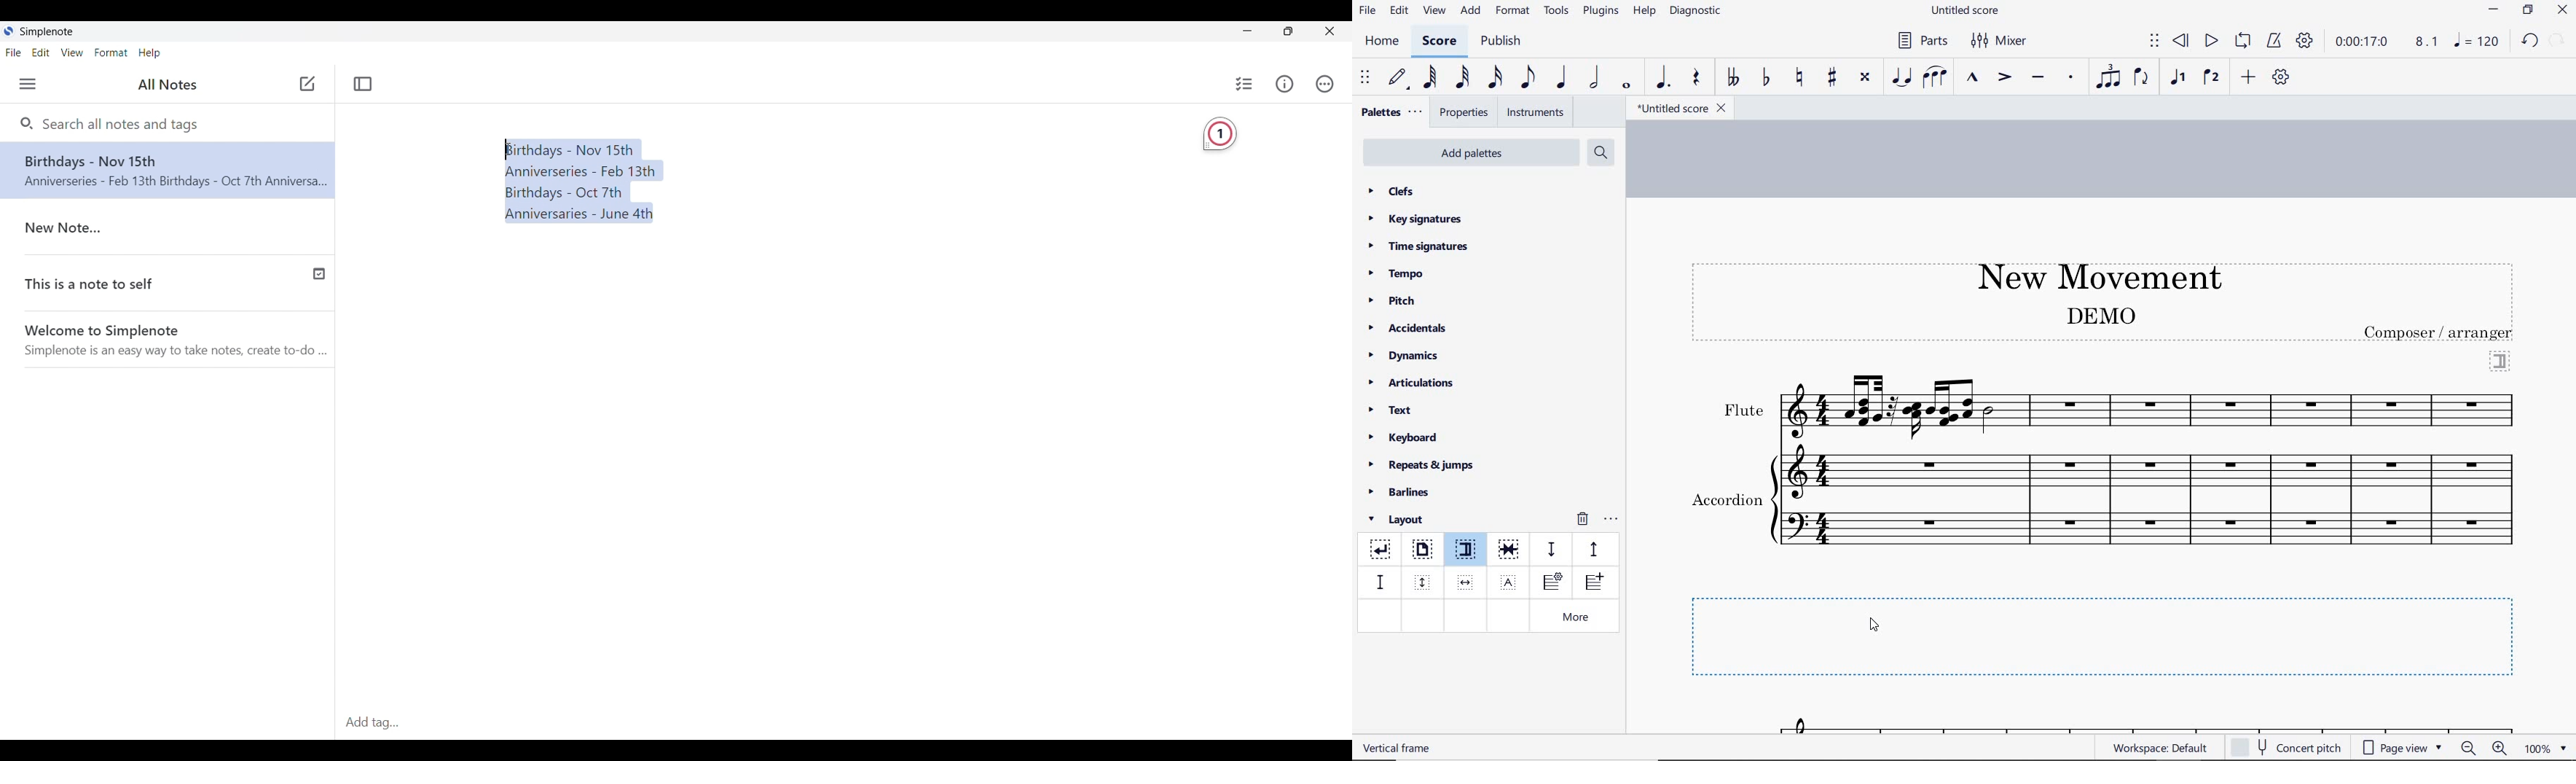  Describe the element at coordinates (1743, 410) in the screenshot. I see `text` at that location.